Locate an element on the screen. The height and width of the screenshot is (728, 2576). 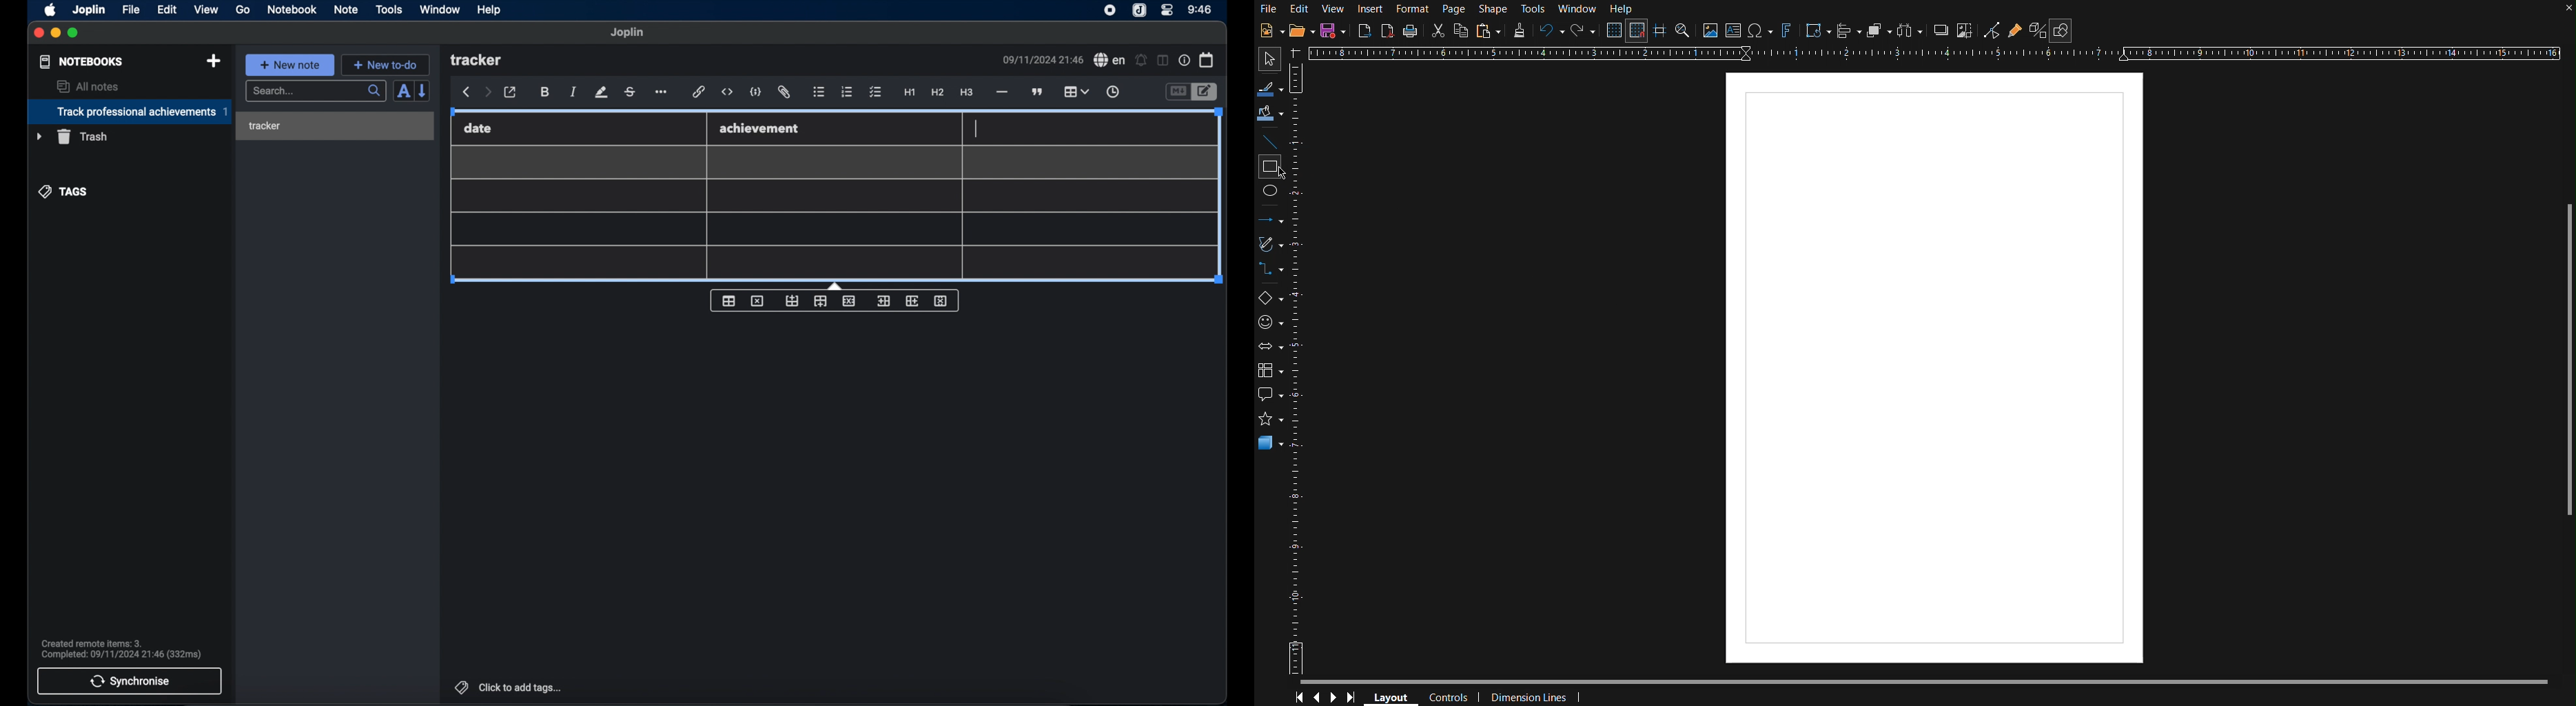
Export as PDF is located at coordinates (1387, 30).